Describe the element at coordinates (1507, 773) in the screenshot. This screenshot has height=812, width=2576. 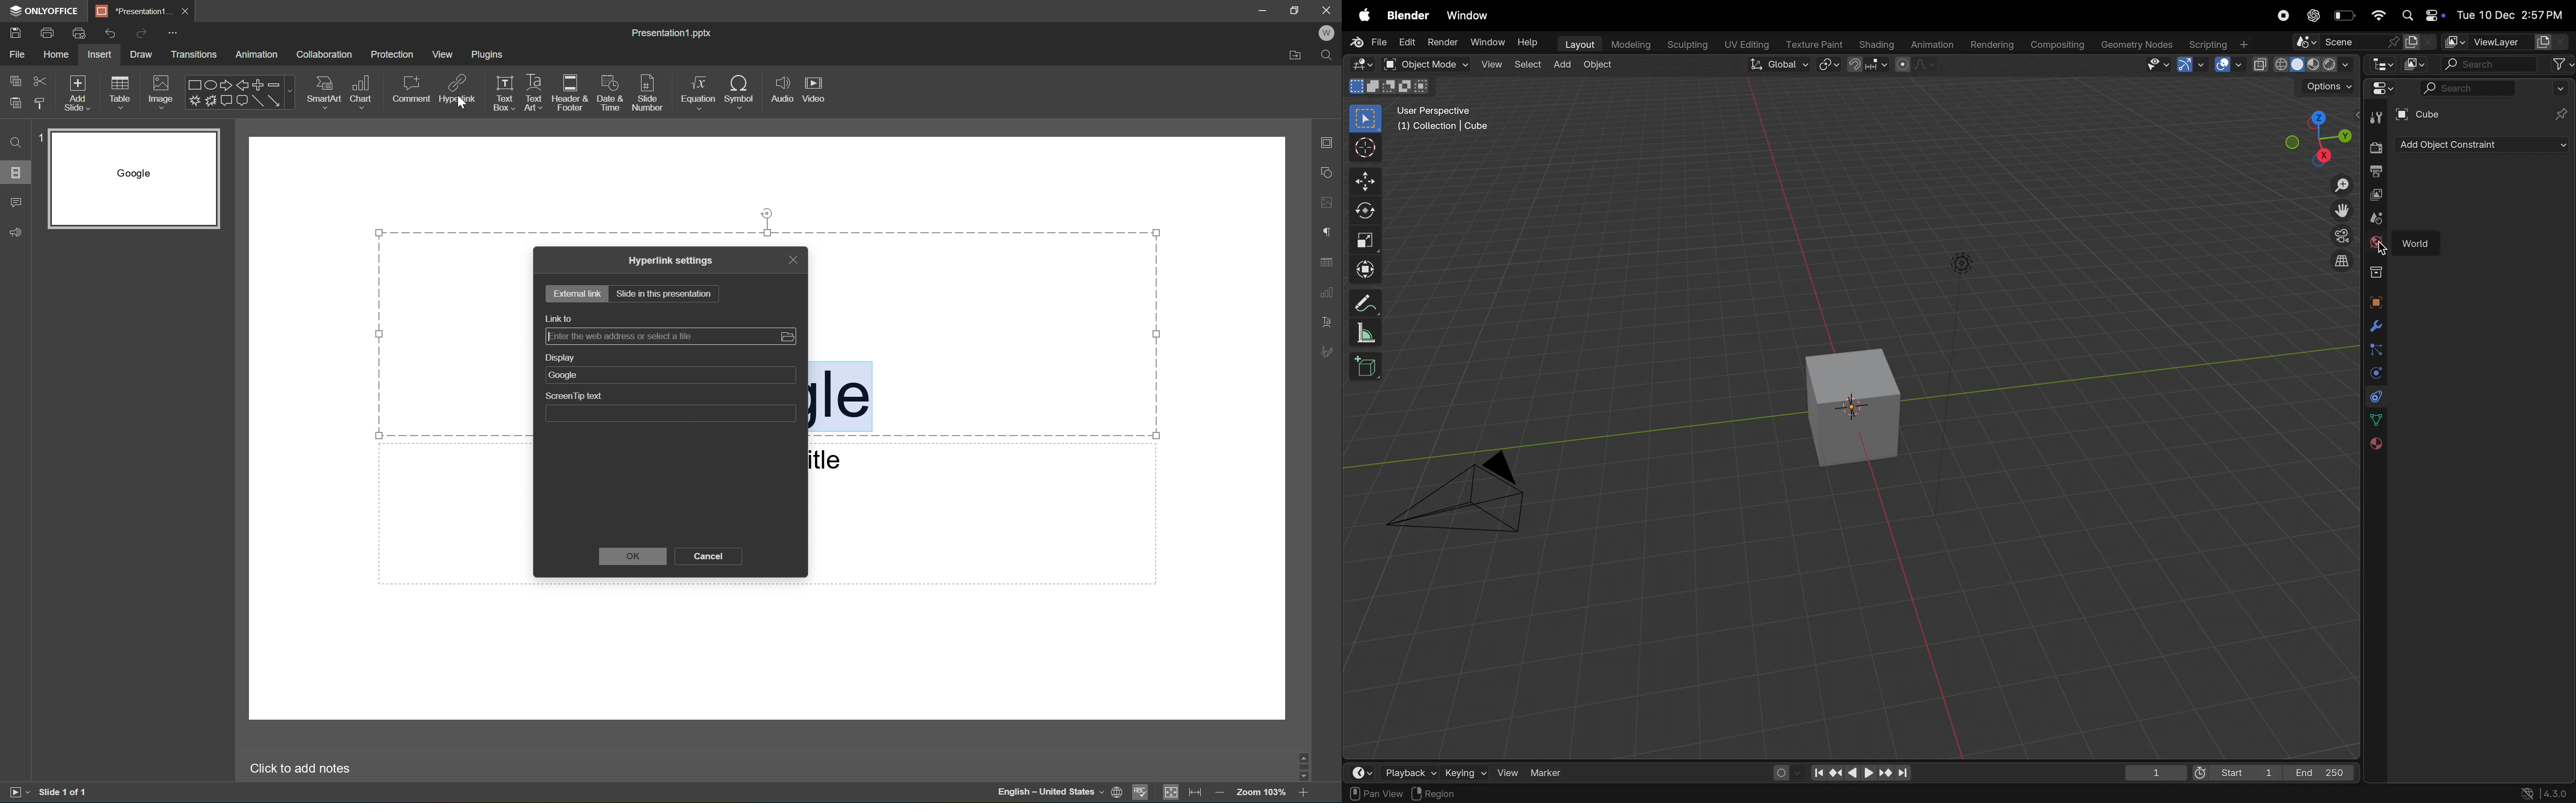
I see `view` at that location.